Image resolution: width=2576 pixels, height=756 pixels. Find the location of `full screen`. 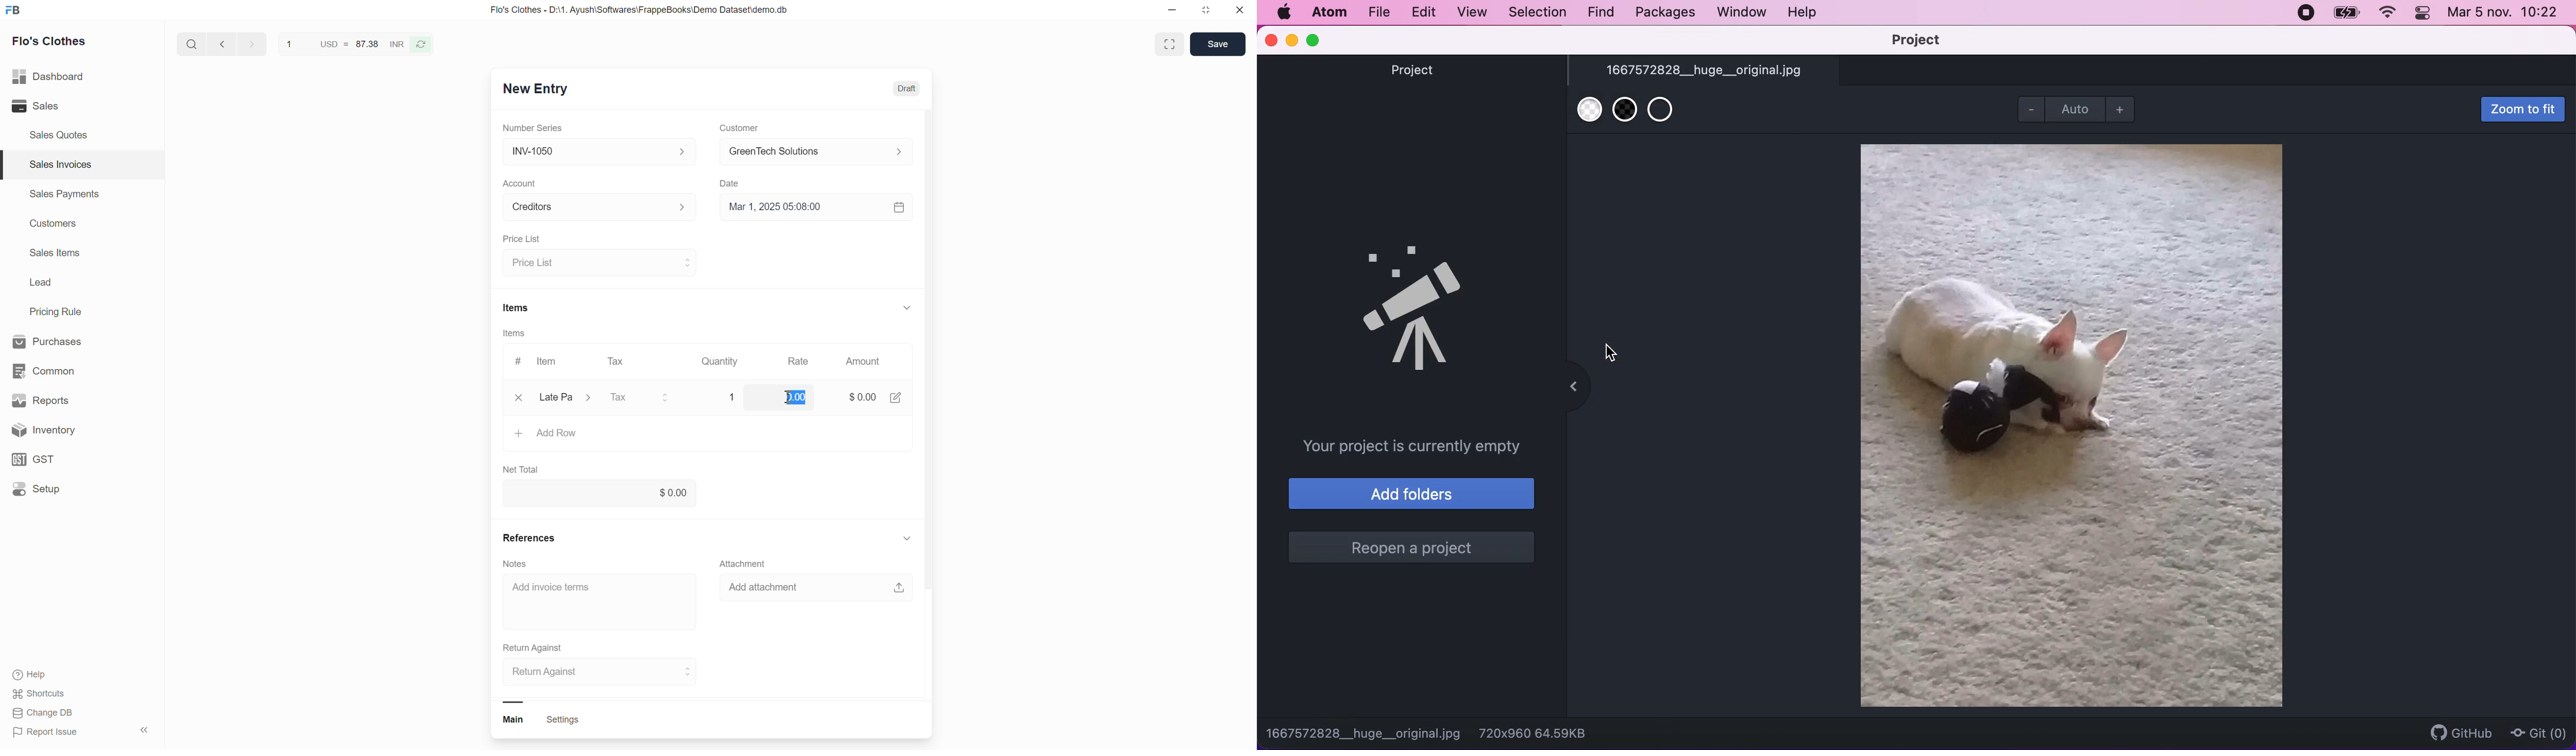

full screen is located at coordinates (1171, 43).